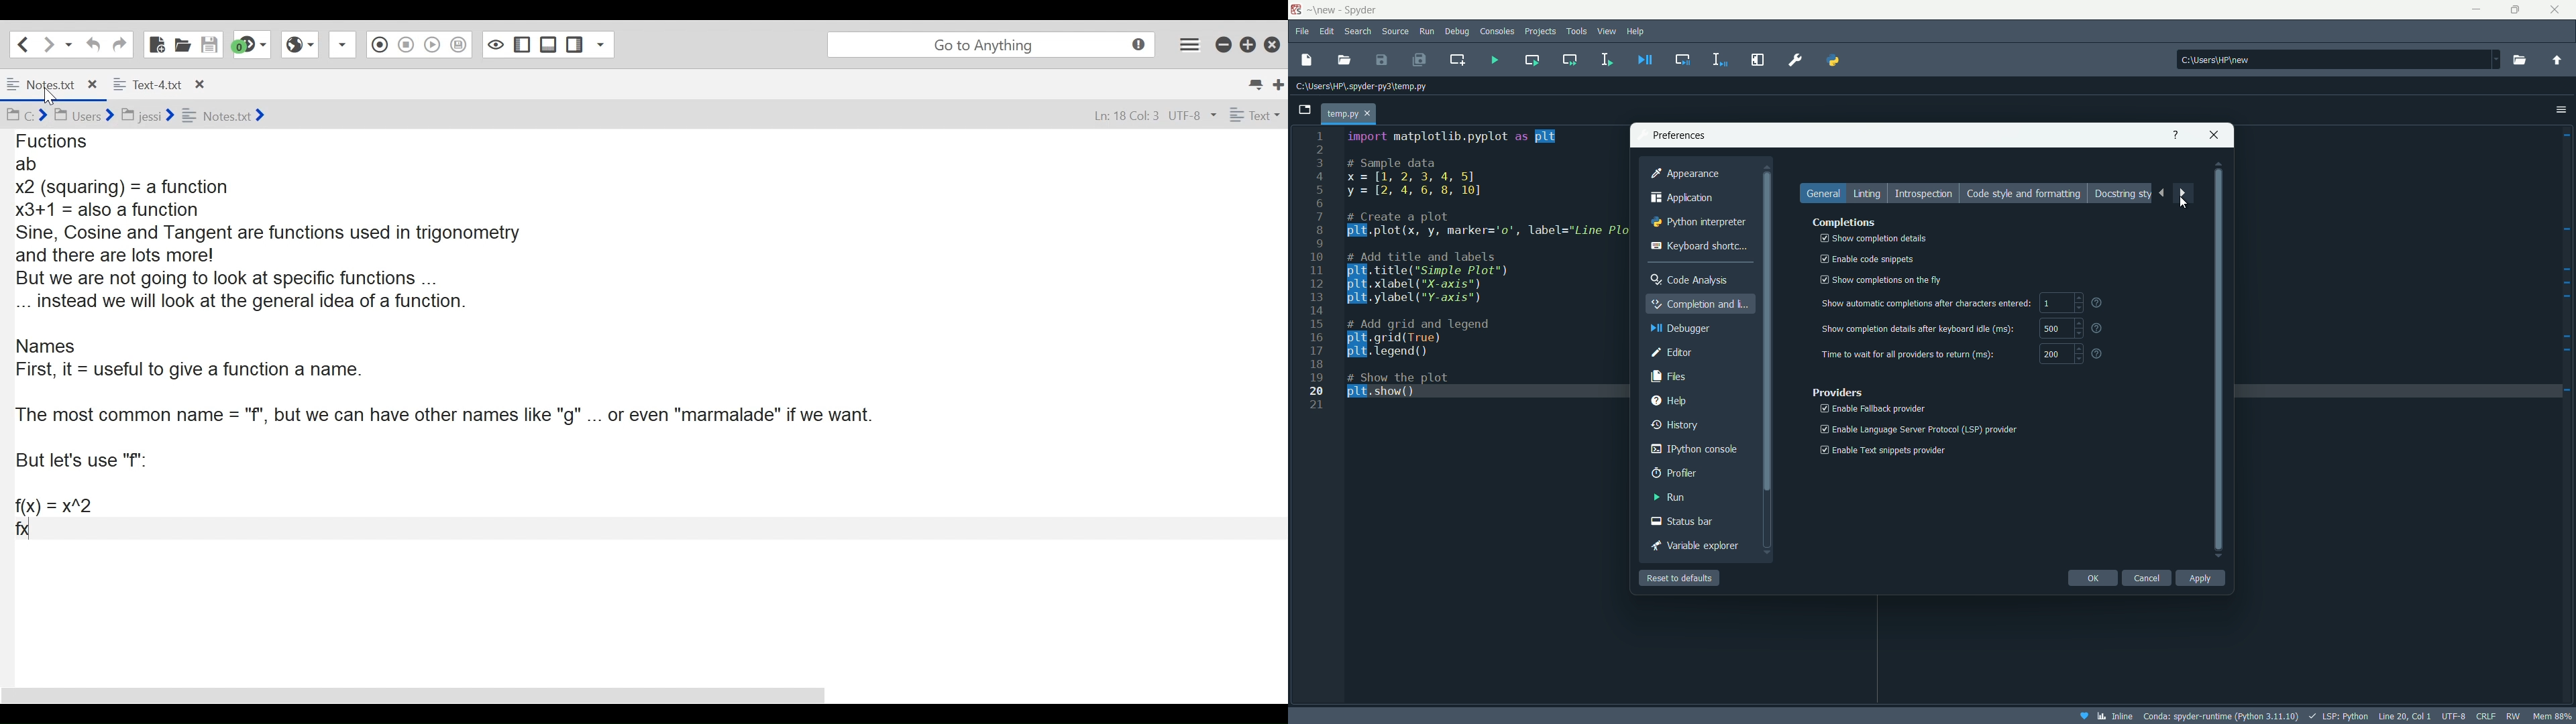 The width and height of the screenshot is (2576, 728). I want to click on edit, so click(1327, 32).